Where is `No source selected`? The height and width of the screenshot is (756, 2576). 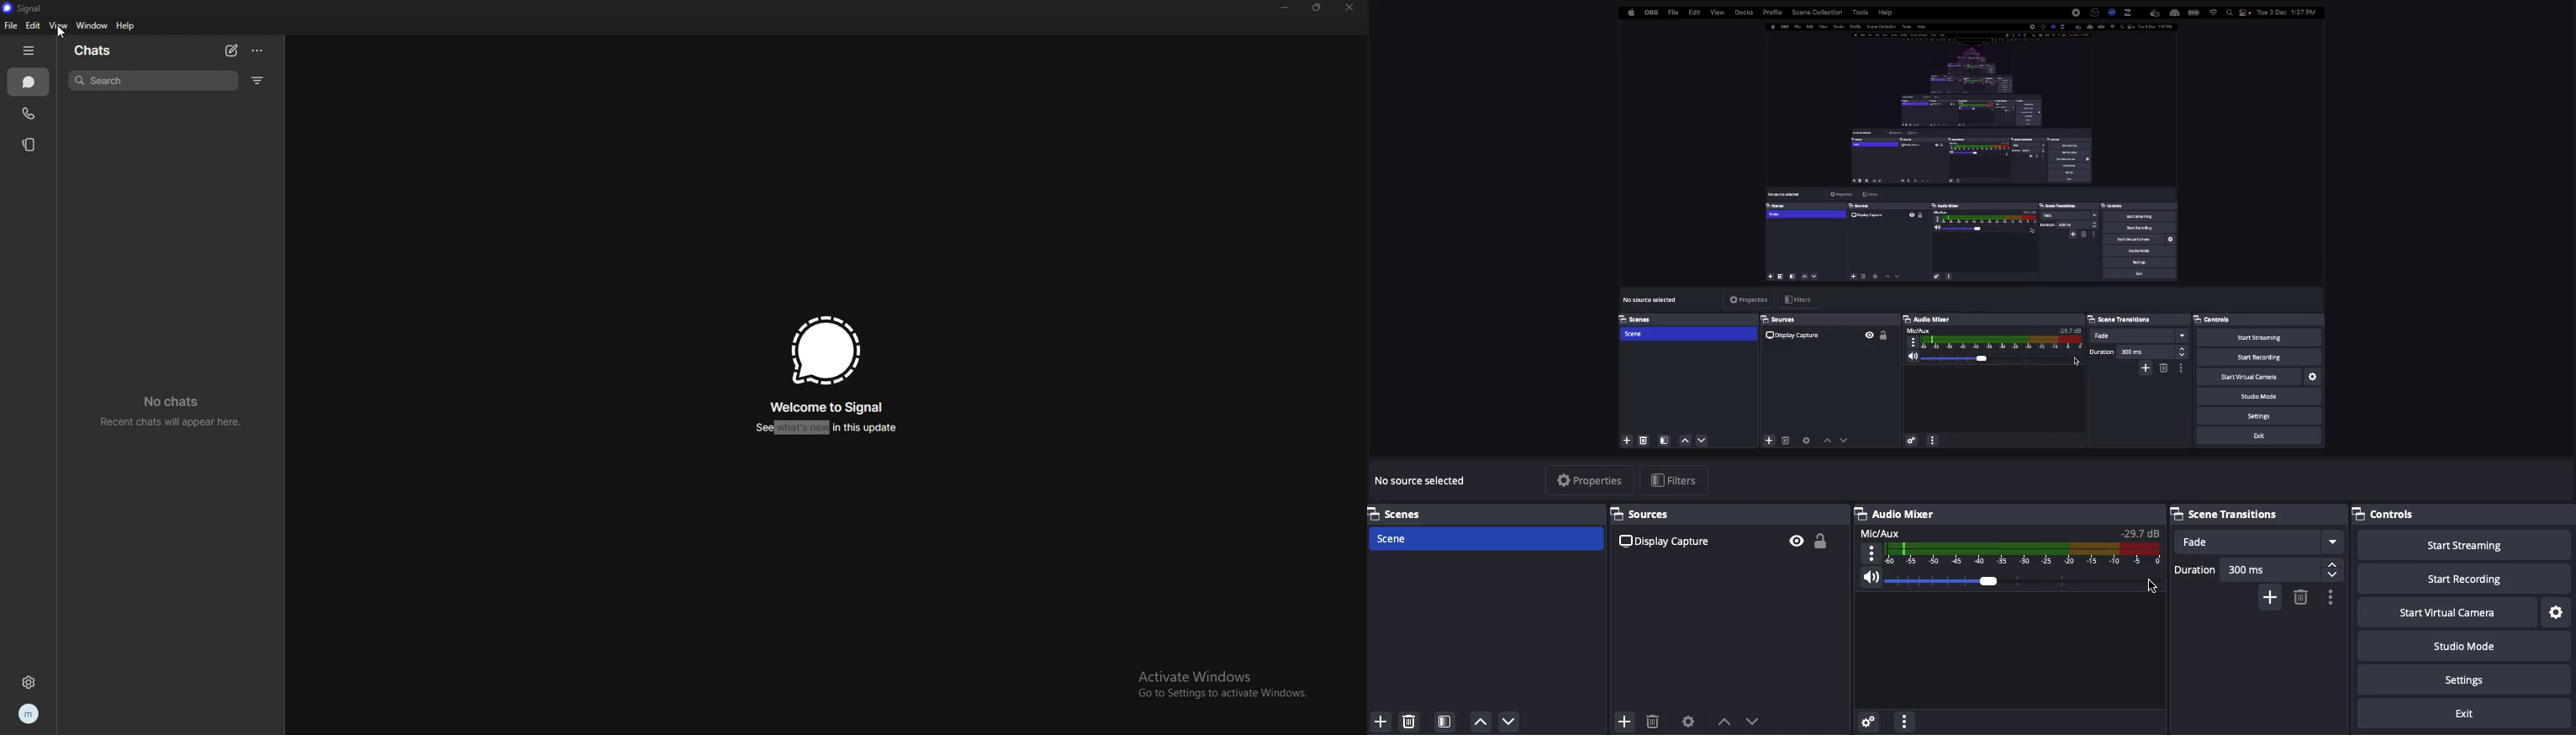 No source selected is located at coordinates (1424, 480).